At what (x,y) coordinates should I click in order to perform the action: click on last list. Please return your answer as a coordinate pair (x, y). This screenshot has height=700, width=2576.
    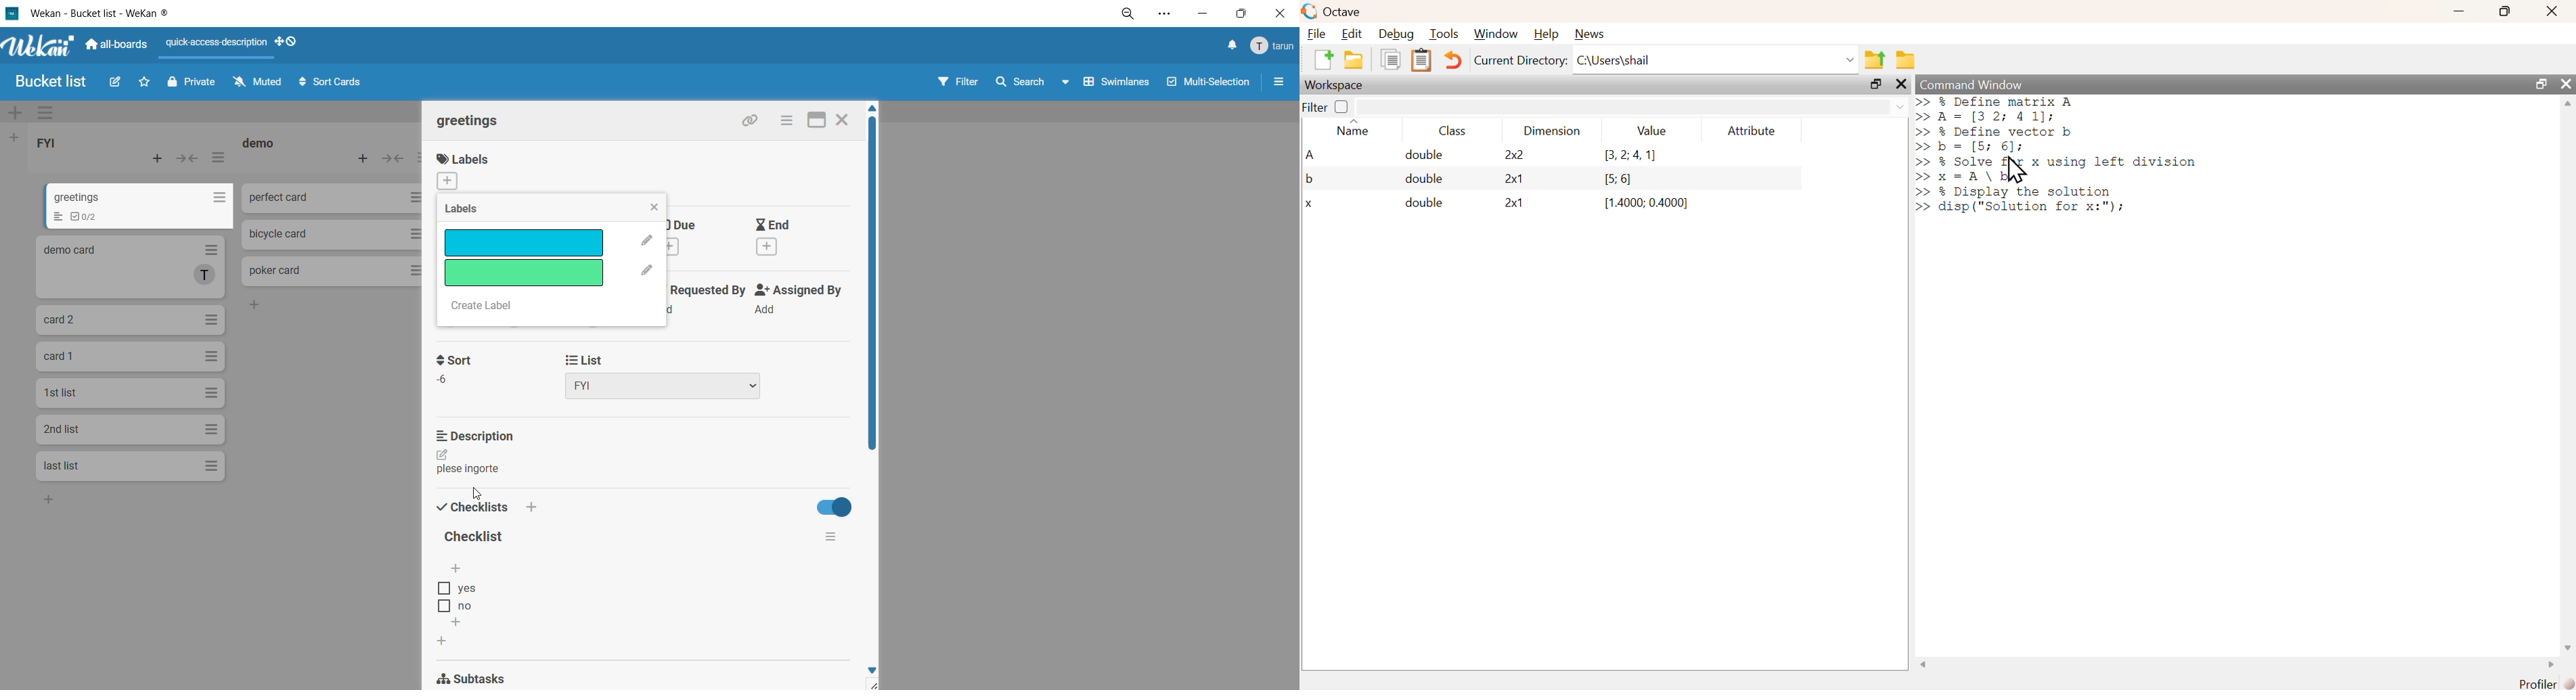
    Looking at the image, I should click on (133, 467).